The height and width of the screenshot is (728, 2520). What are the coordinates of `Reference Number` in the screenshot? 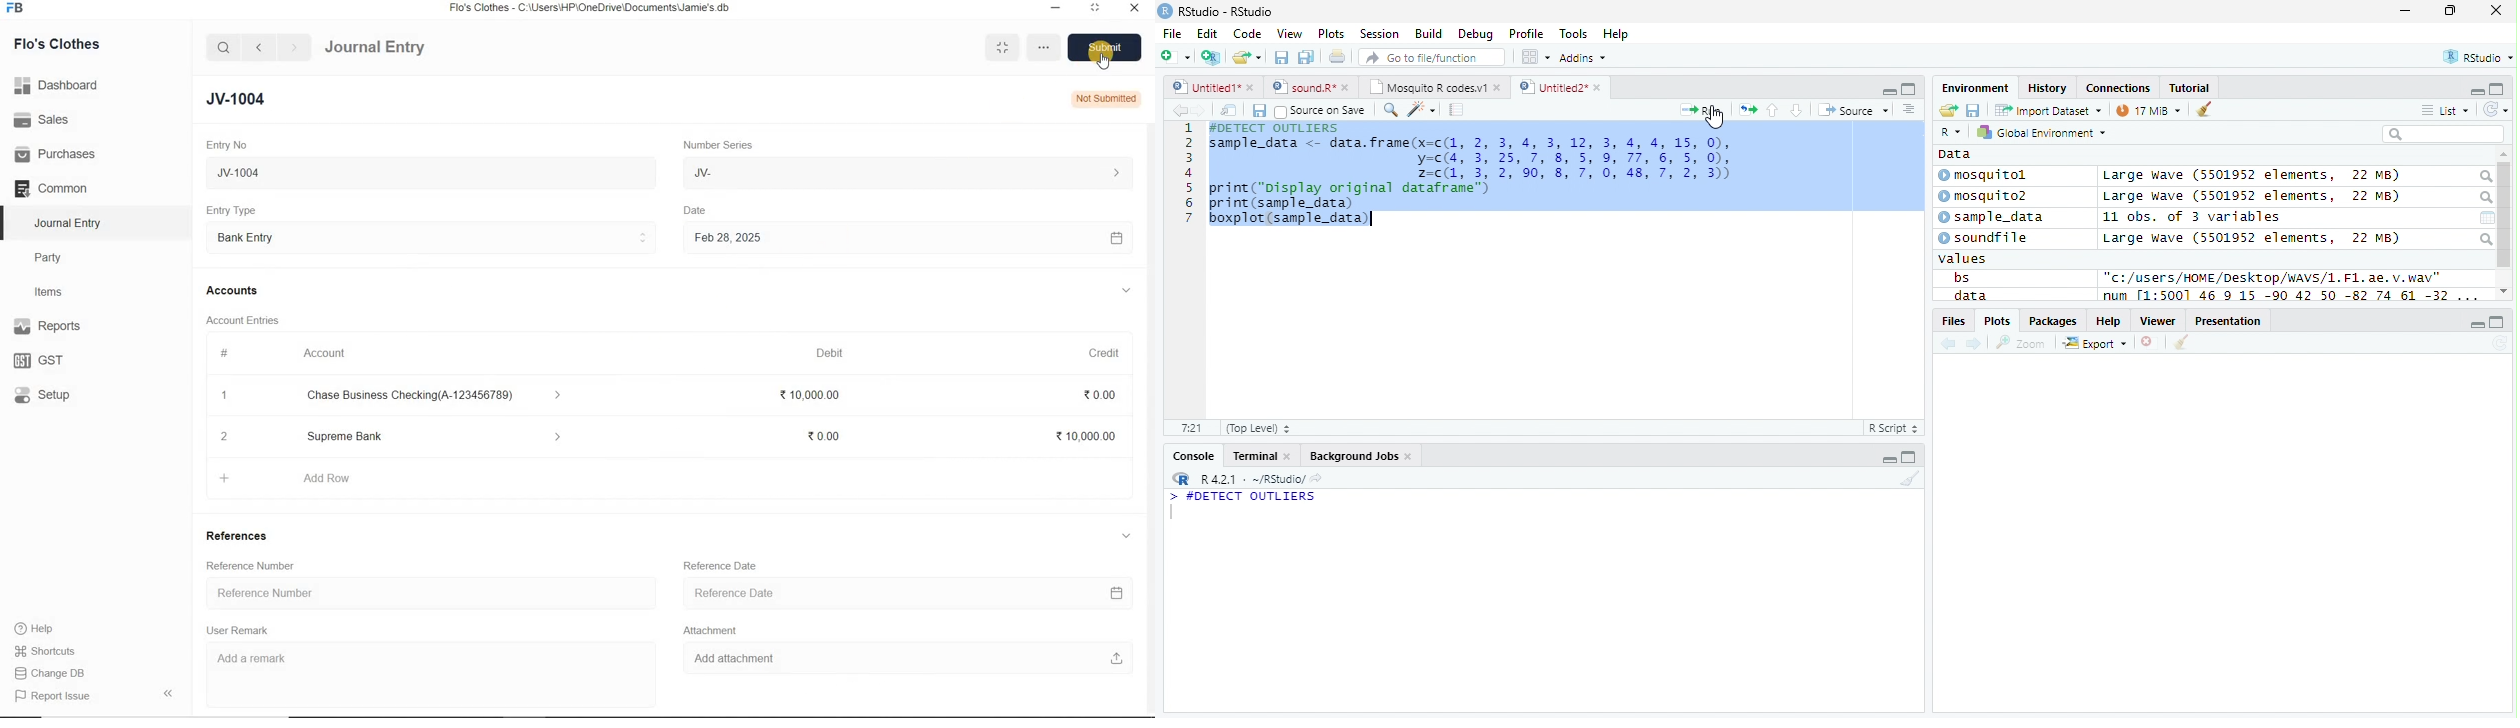 It's located at (246, 566).